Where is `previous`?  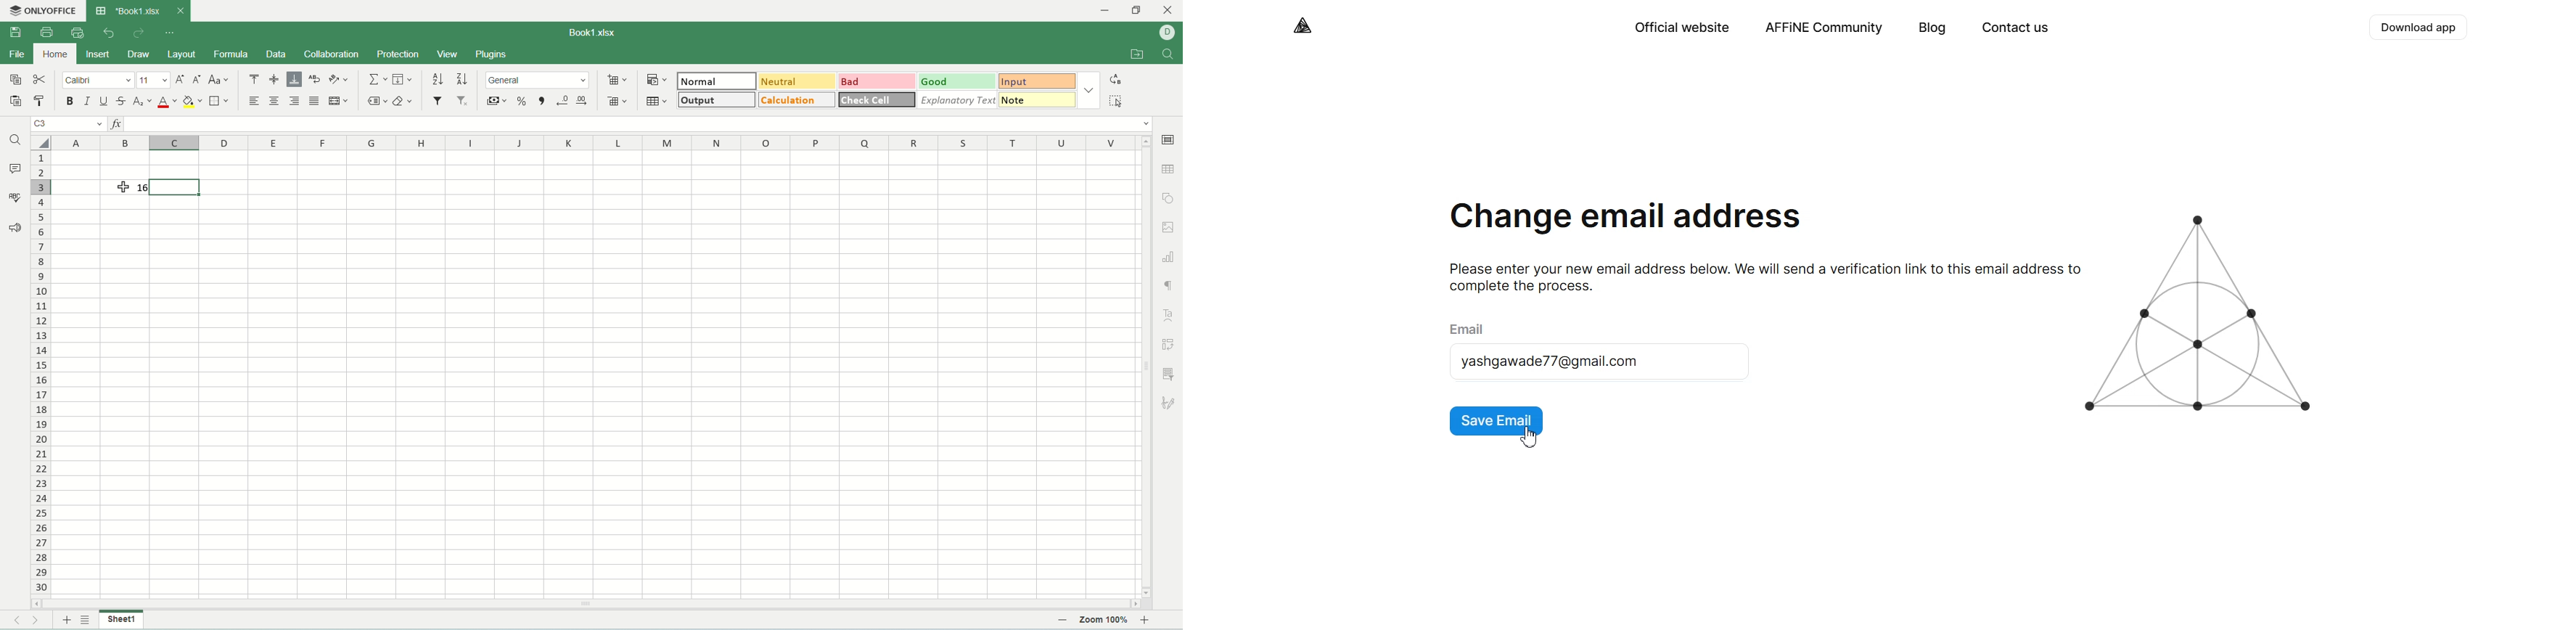
previous is located at coordinates (15, 621).